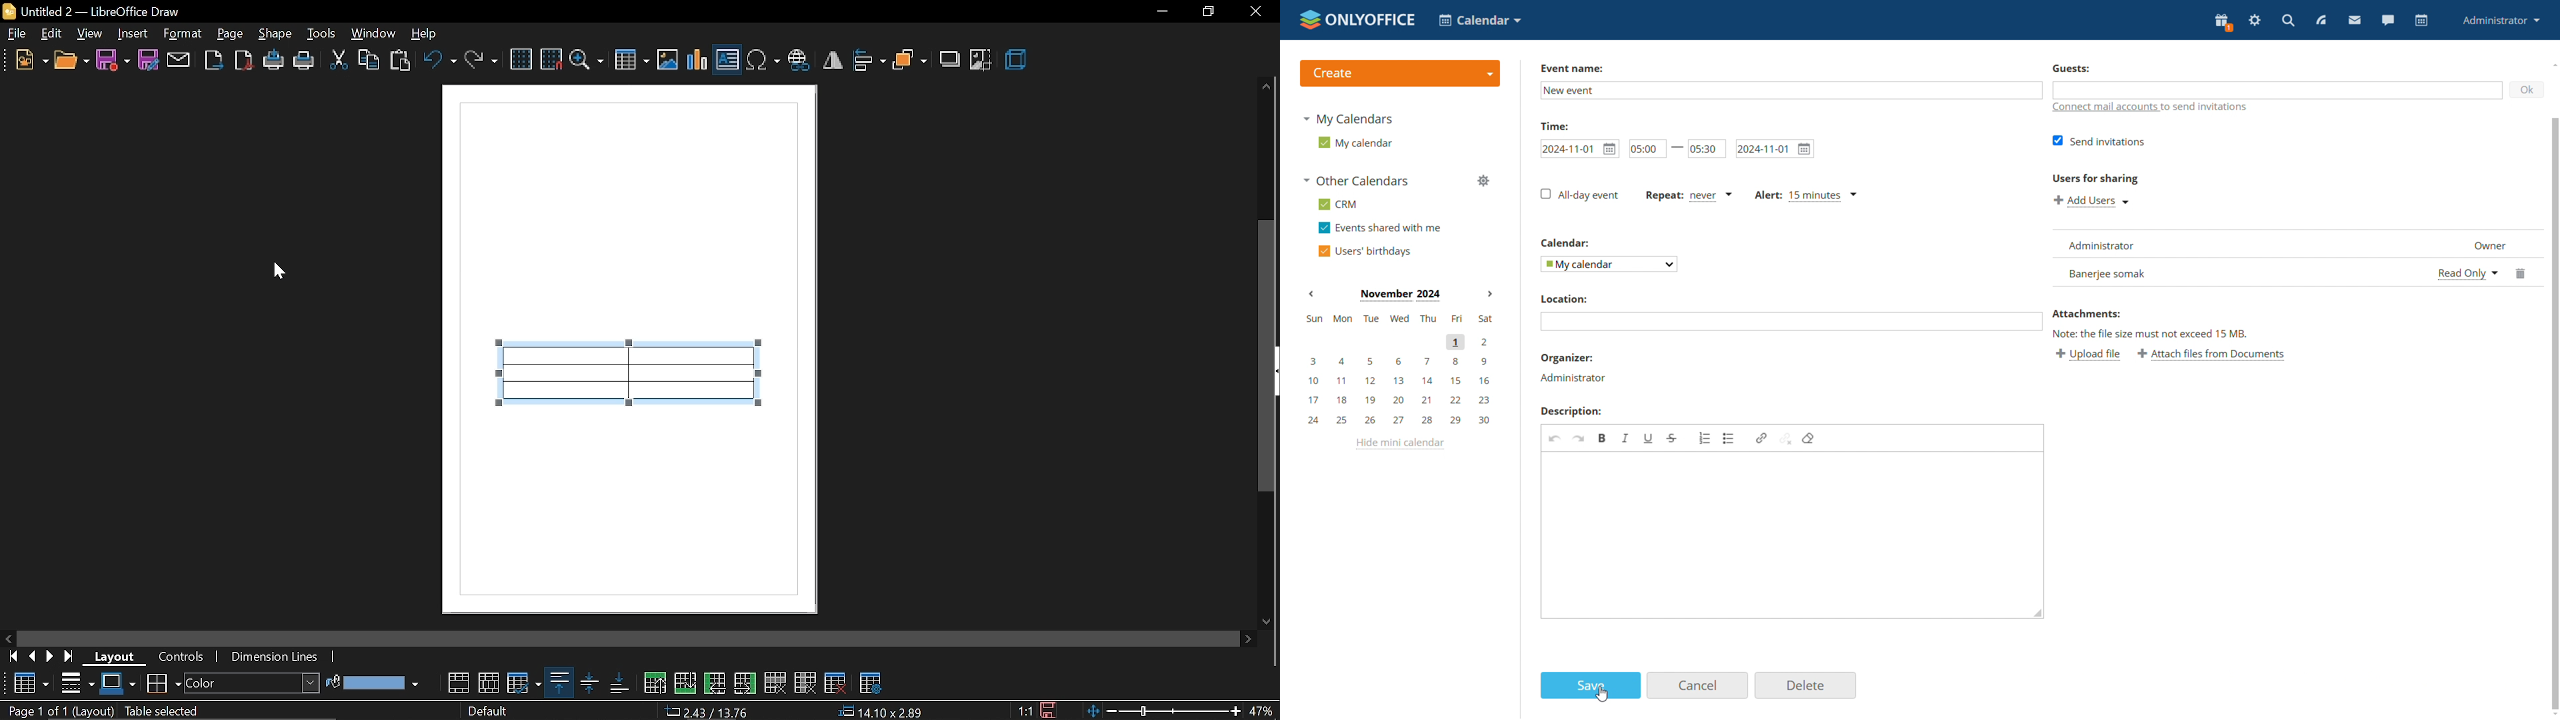  I want to click on controls, so click(190, 660).